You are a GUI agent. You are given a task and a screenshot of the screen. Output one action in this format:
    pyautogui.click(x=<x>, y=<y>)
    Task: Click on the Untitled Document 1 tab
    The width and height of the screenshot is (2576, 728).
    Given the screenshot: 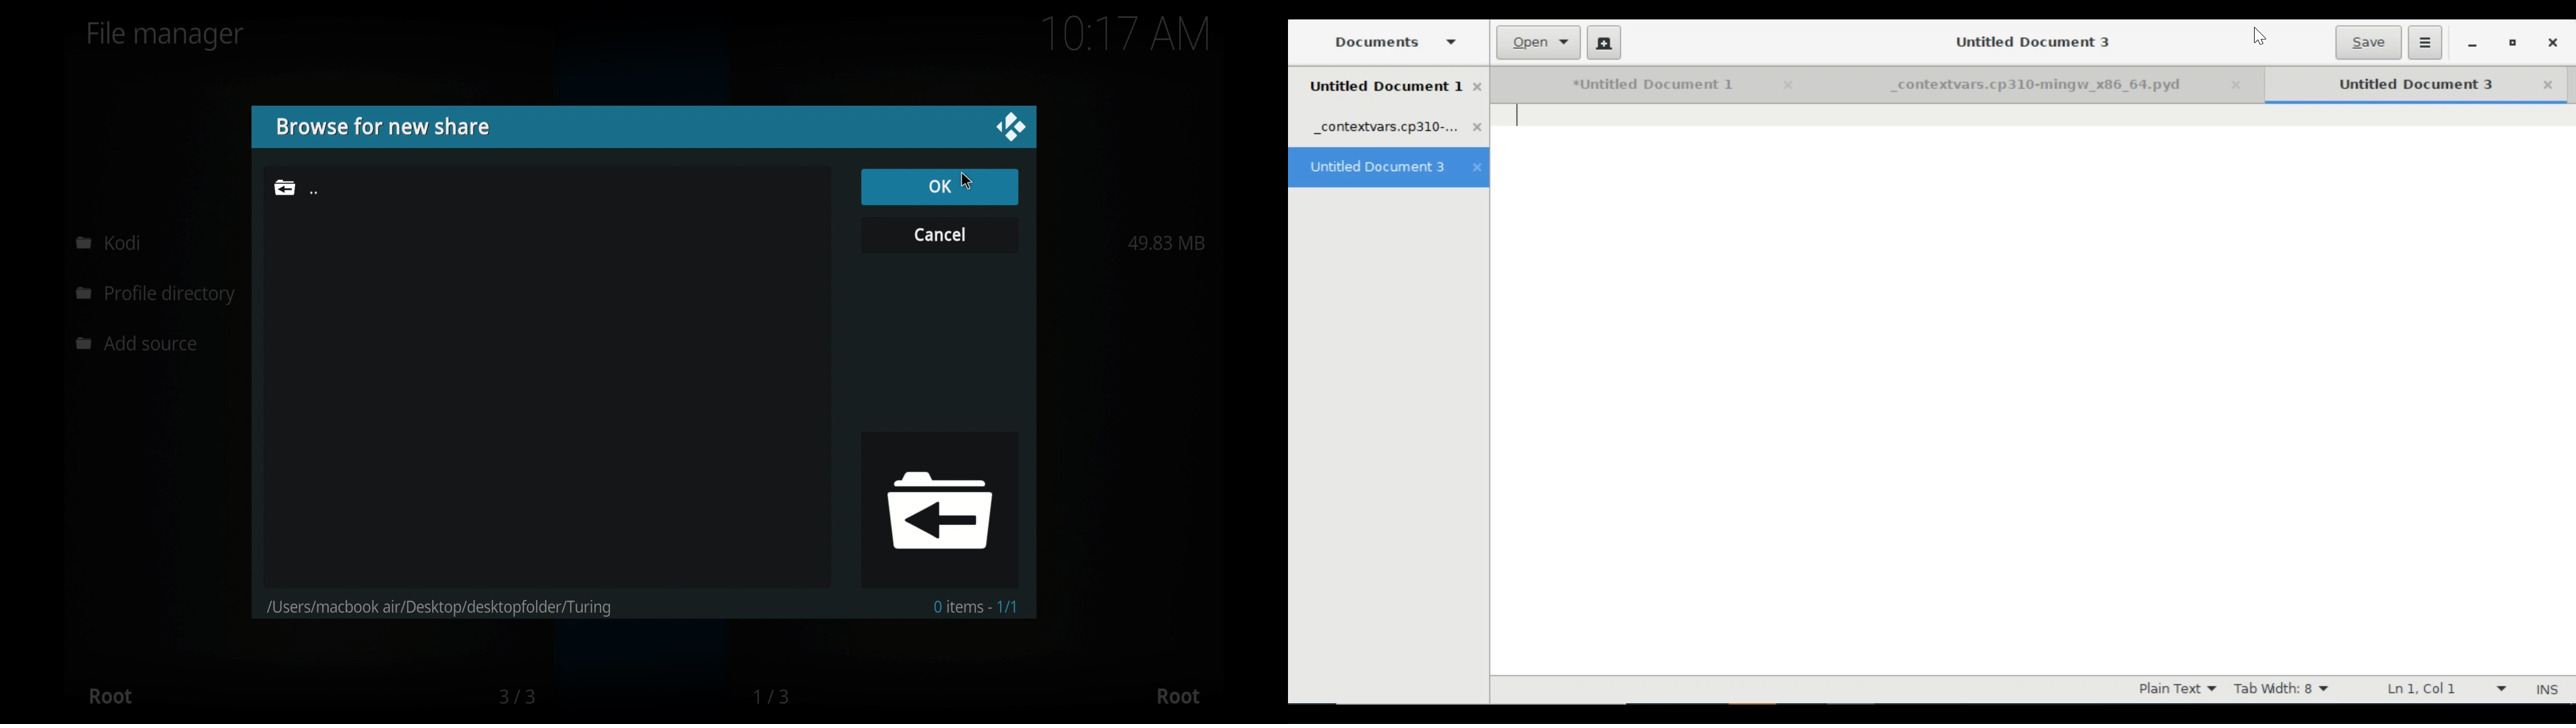 What is the action you would take?
    pyautogui.click(x=1397, y=88)
    